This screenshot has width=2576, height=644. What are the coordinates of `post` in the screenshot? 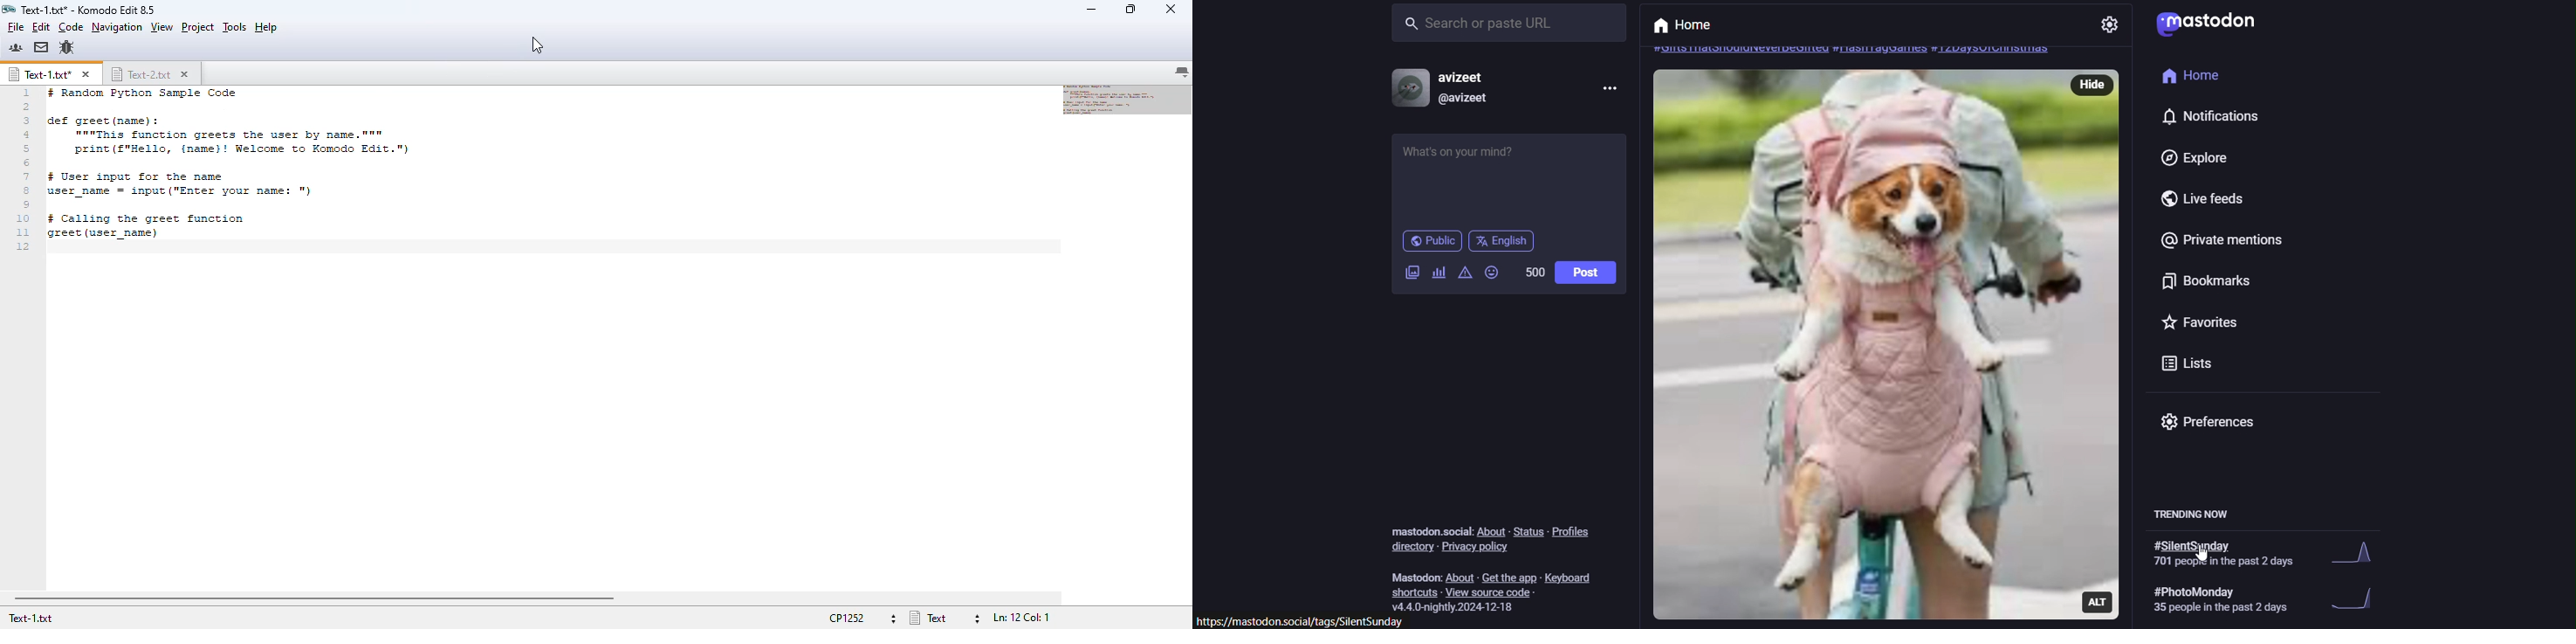 It's located at (1588, 271).